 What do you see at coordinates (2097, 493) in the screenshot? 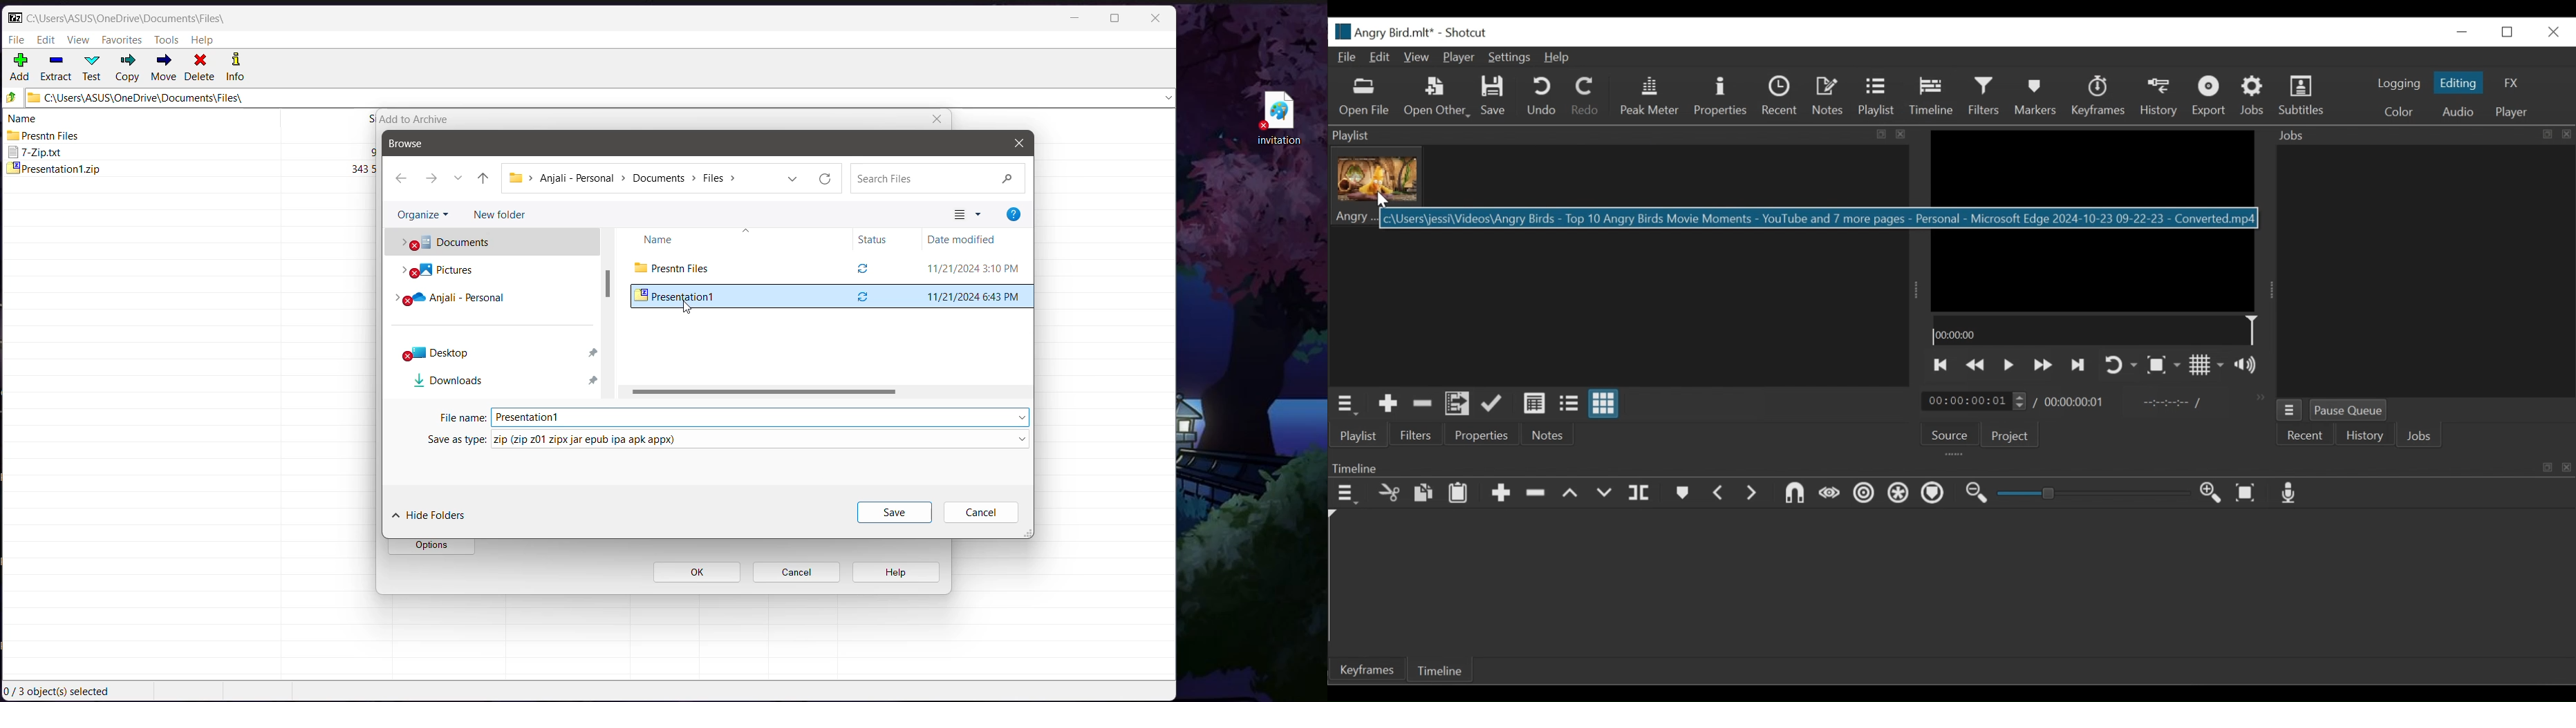
I see `Zoom slider` at bounding box center [2097, 493].